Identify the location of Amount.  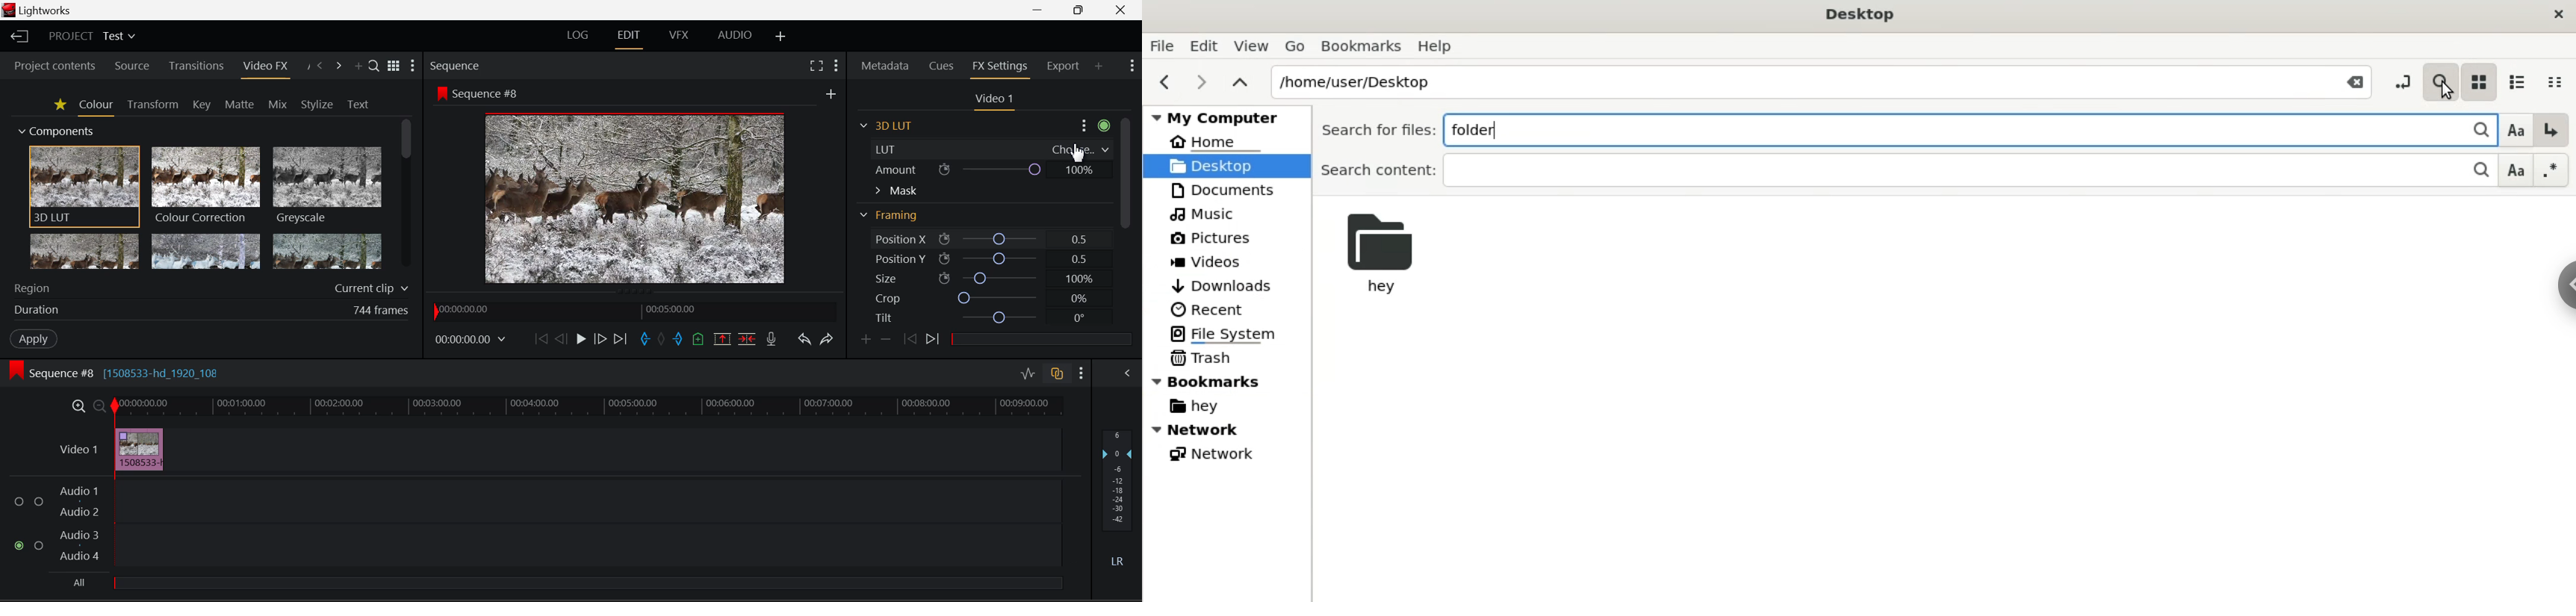
(993, 169).